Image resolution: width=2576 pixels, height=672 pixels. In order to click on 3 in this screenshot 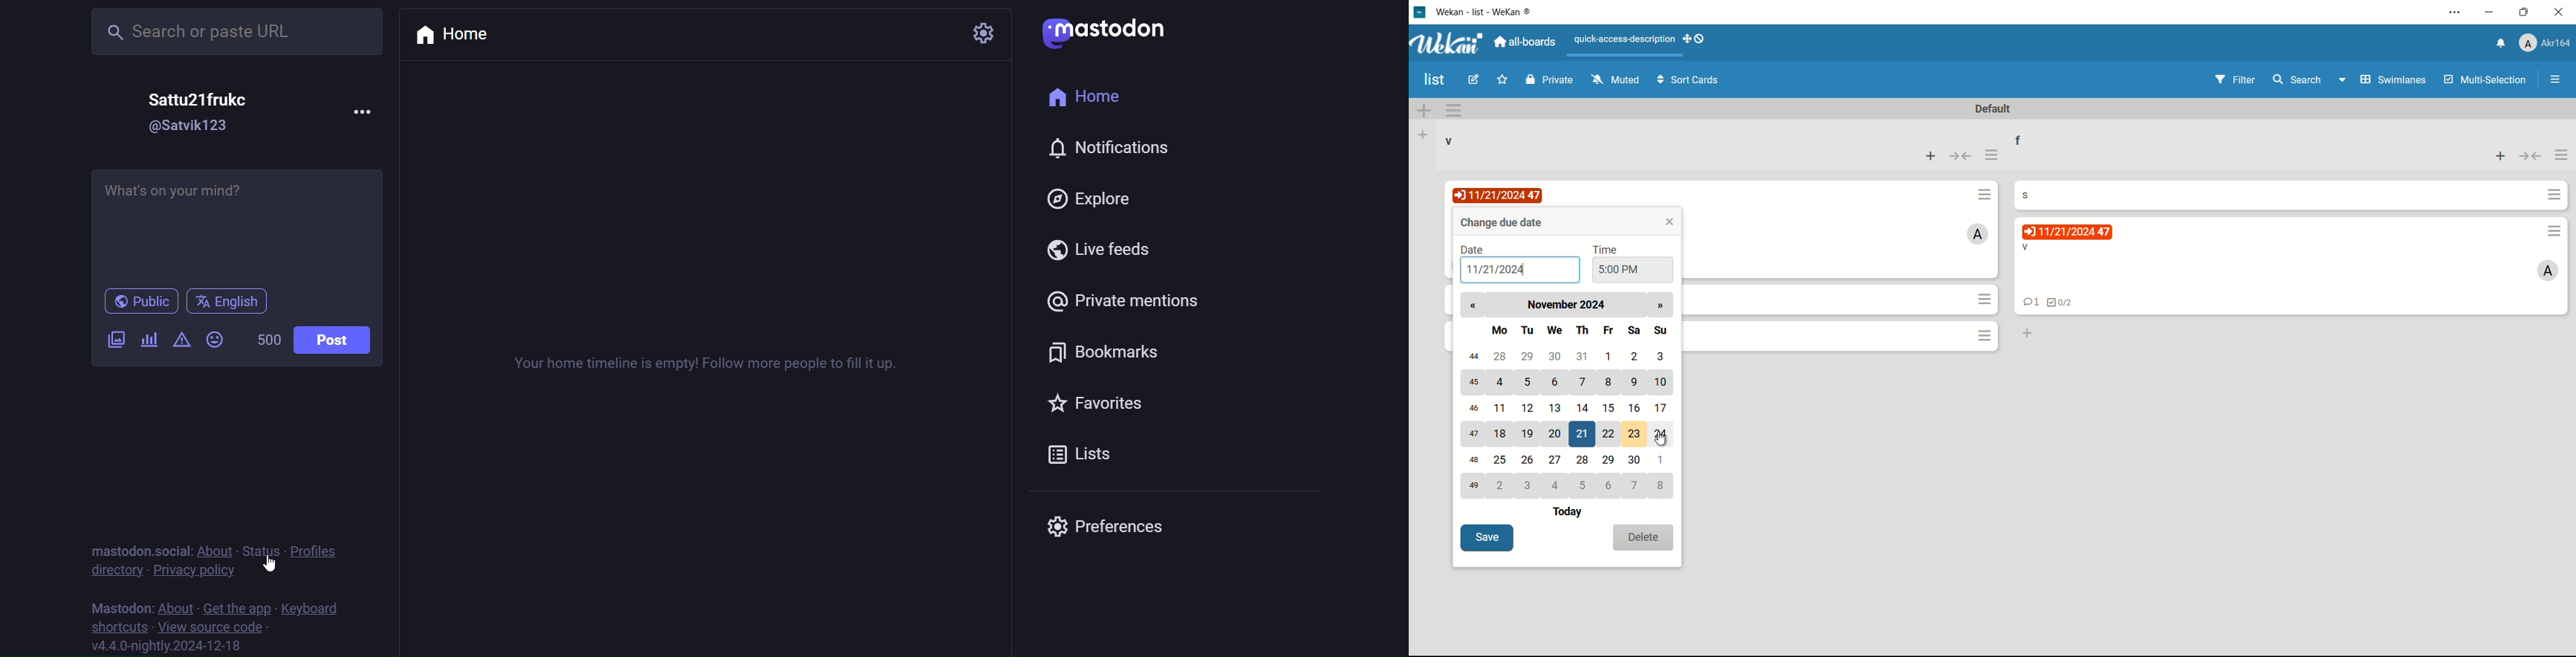, I will do `click(1530, 485)`.